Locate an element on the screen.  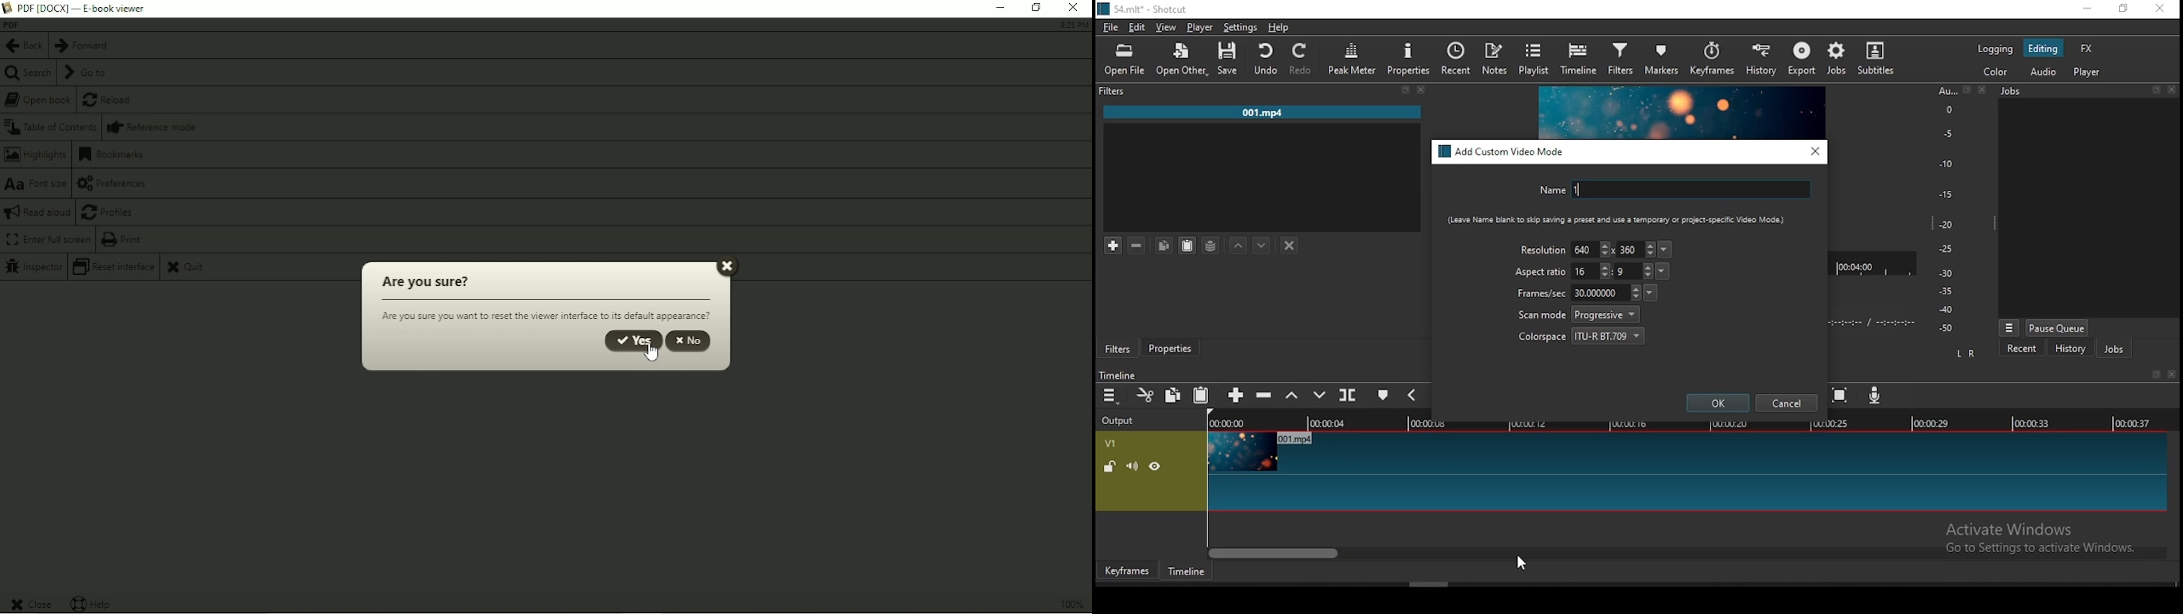
frames per second presets is located at coordinates (1650, 292).